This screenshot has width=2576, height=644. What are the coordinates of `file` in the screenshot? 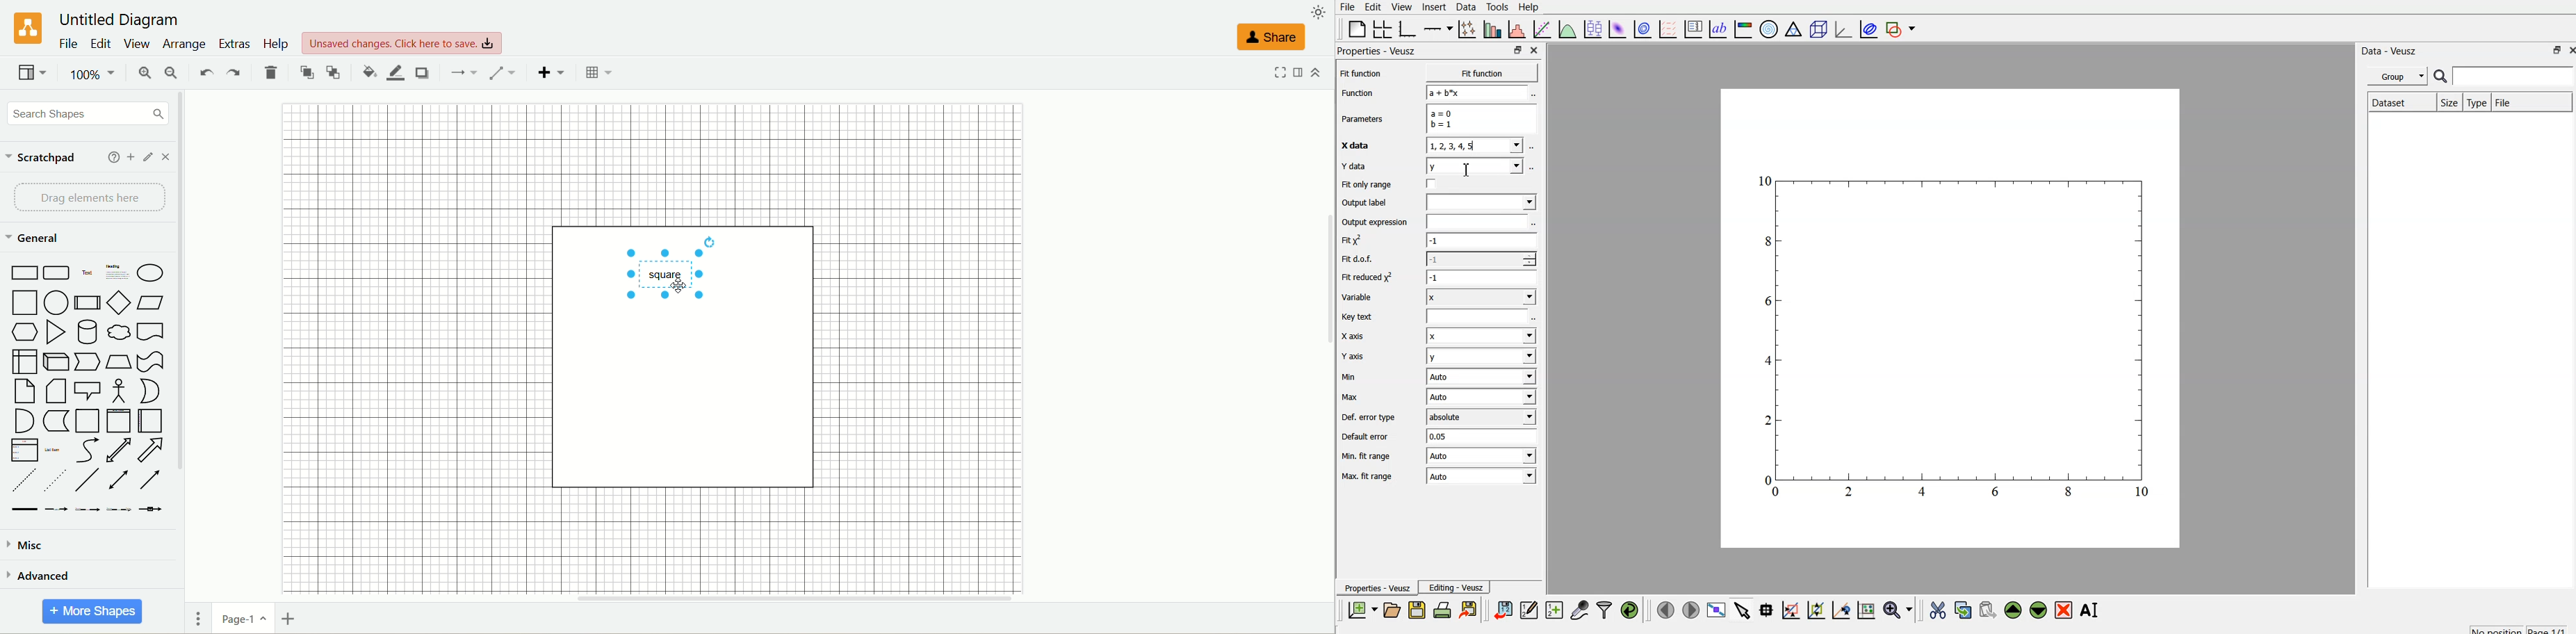 It's located at (1346, 6).